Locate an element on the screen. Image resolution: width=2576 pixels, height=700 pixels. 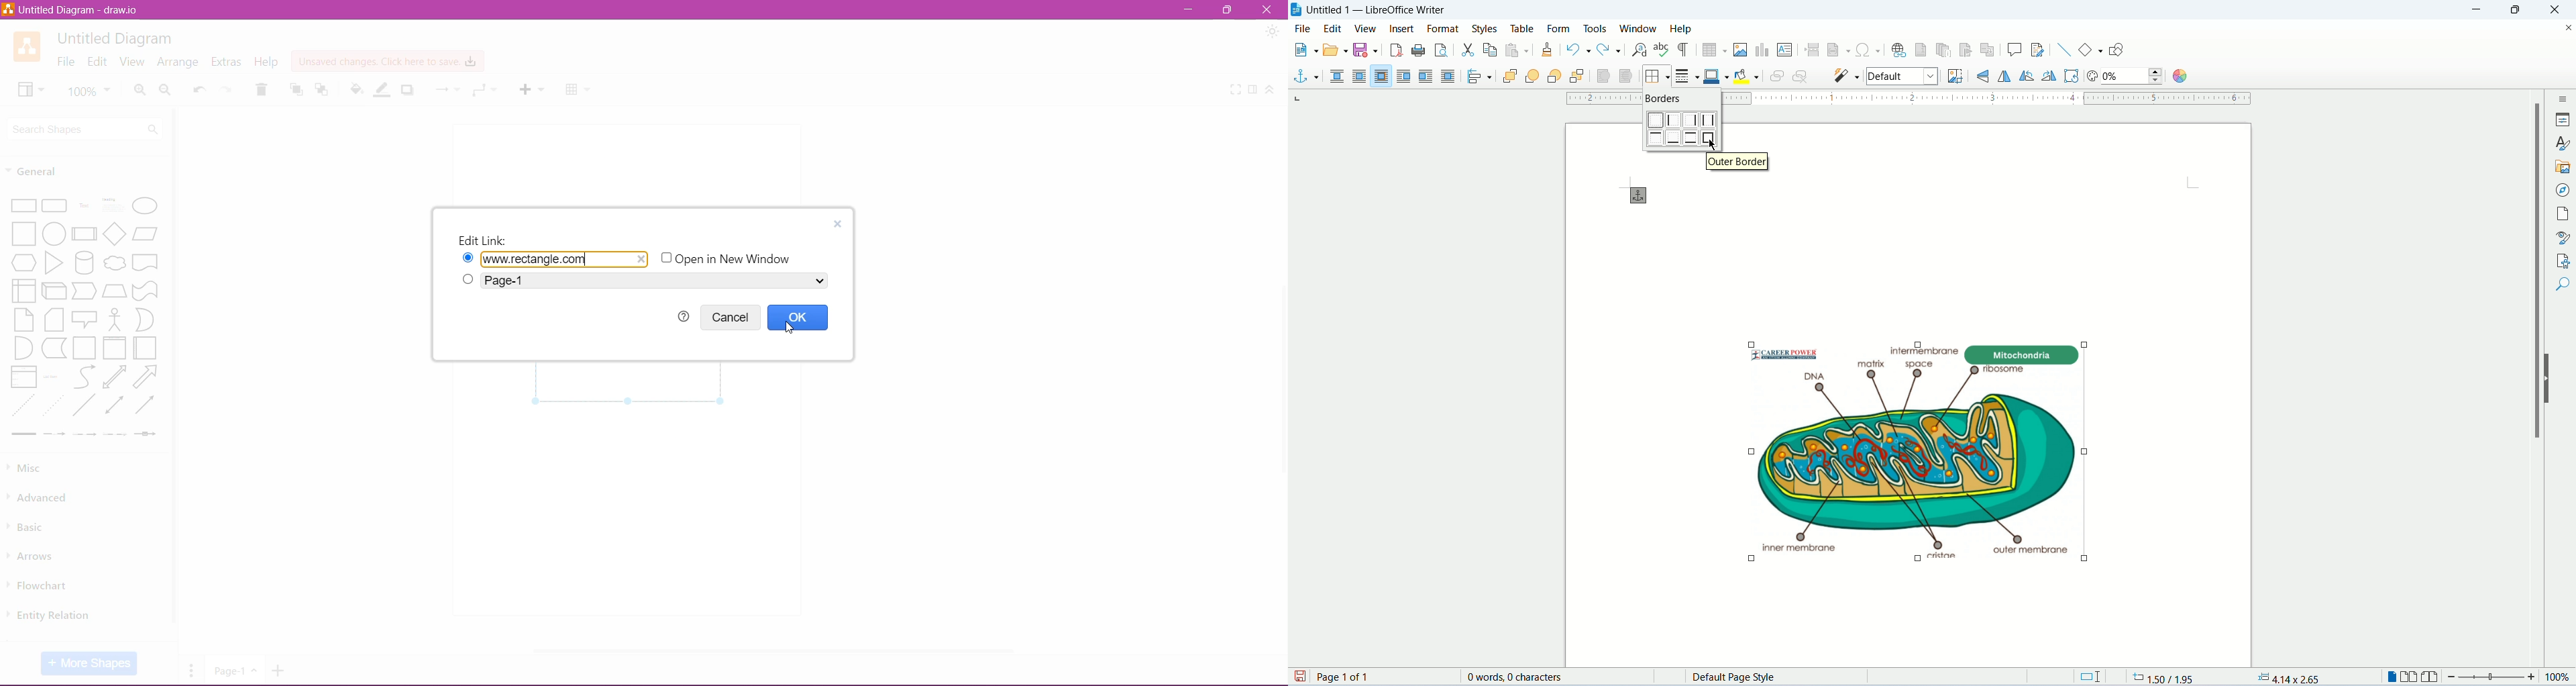
background color is located at coordinates (1746, 77).